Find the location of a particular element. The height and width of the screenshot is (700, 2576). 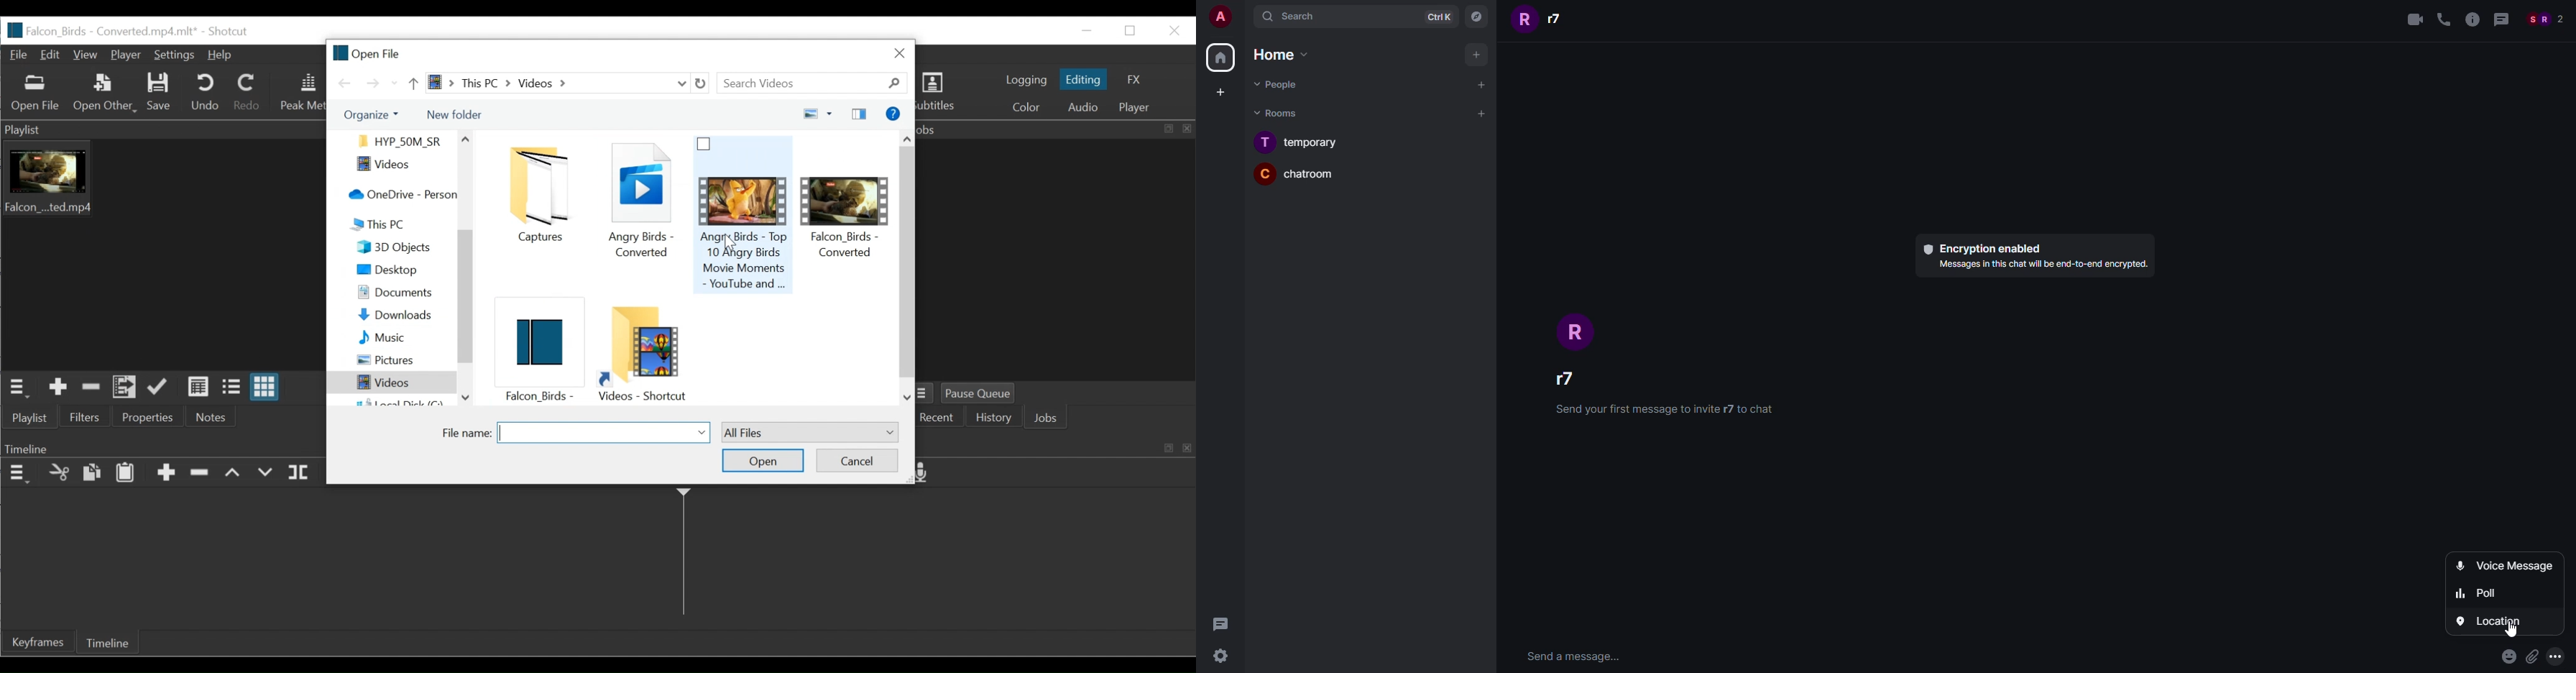

Help is located at coordinates (219, 56).